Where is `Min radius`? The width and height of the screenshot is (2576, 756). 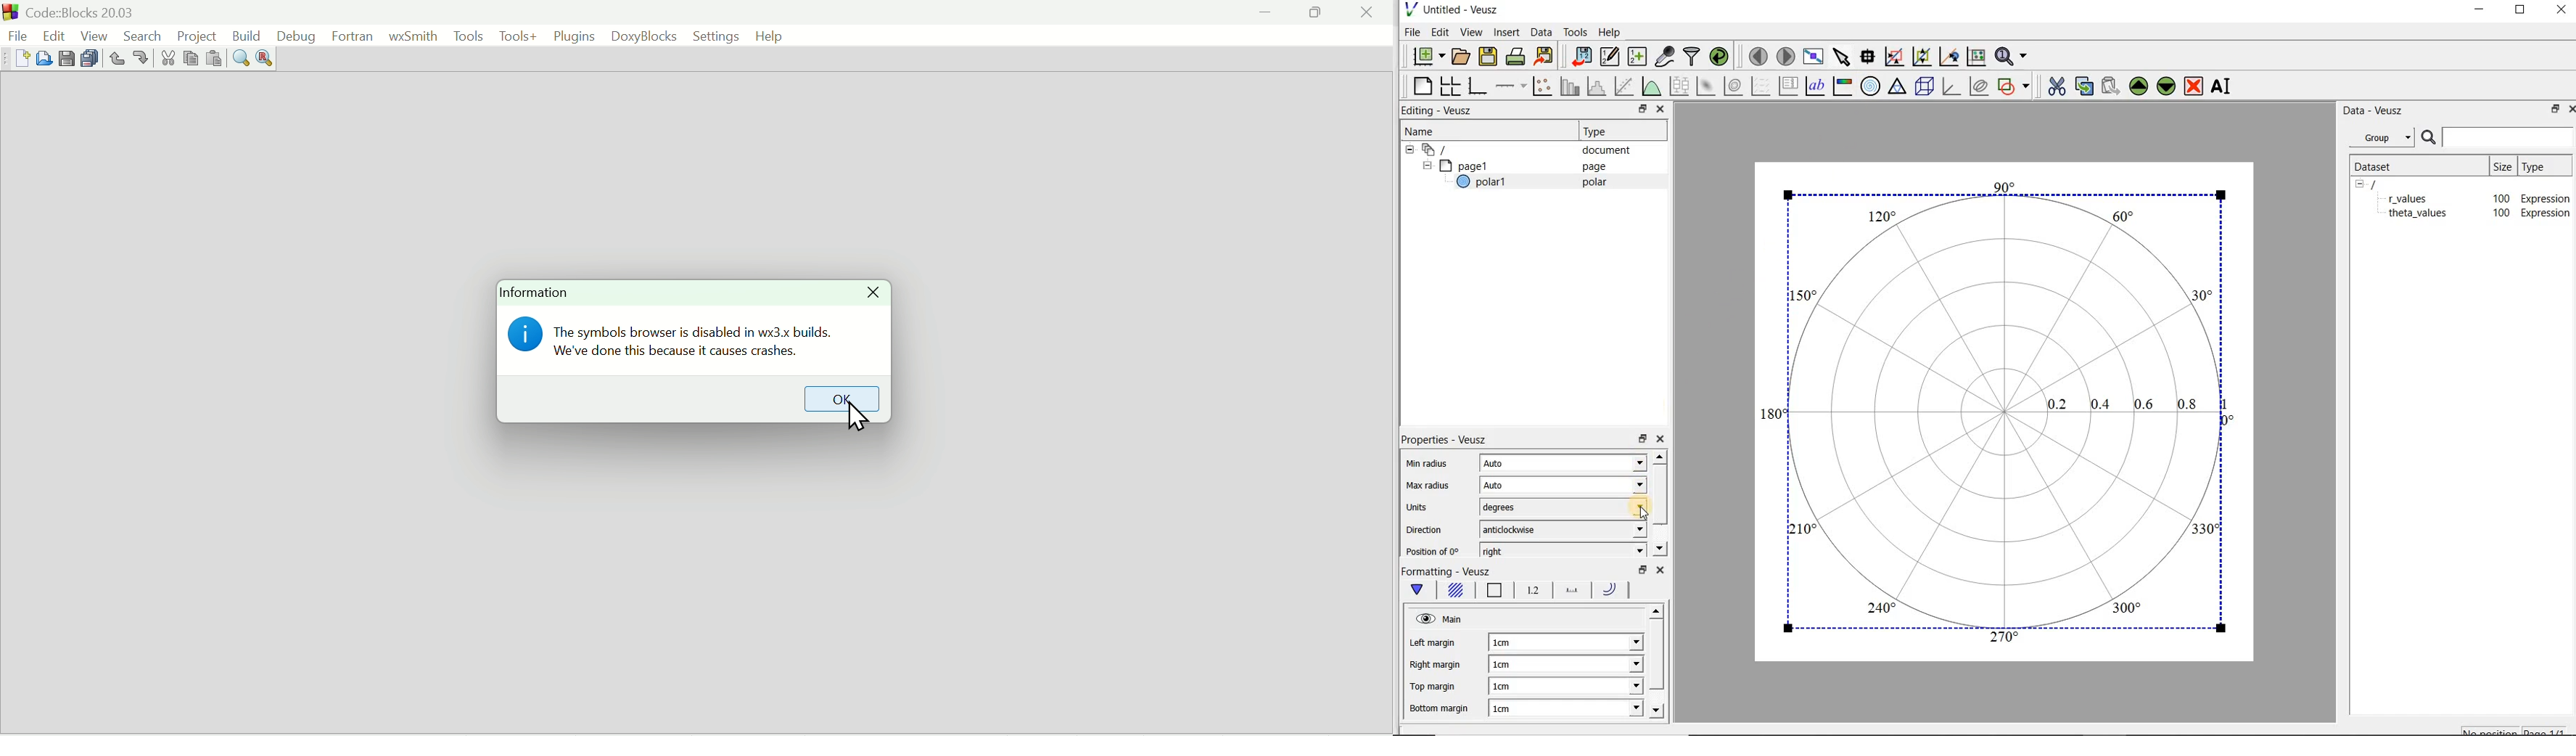 Min radius is located at coordinates (1431, 462).